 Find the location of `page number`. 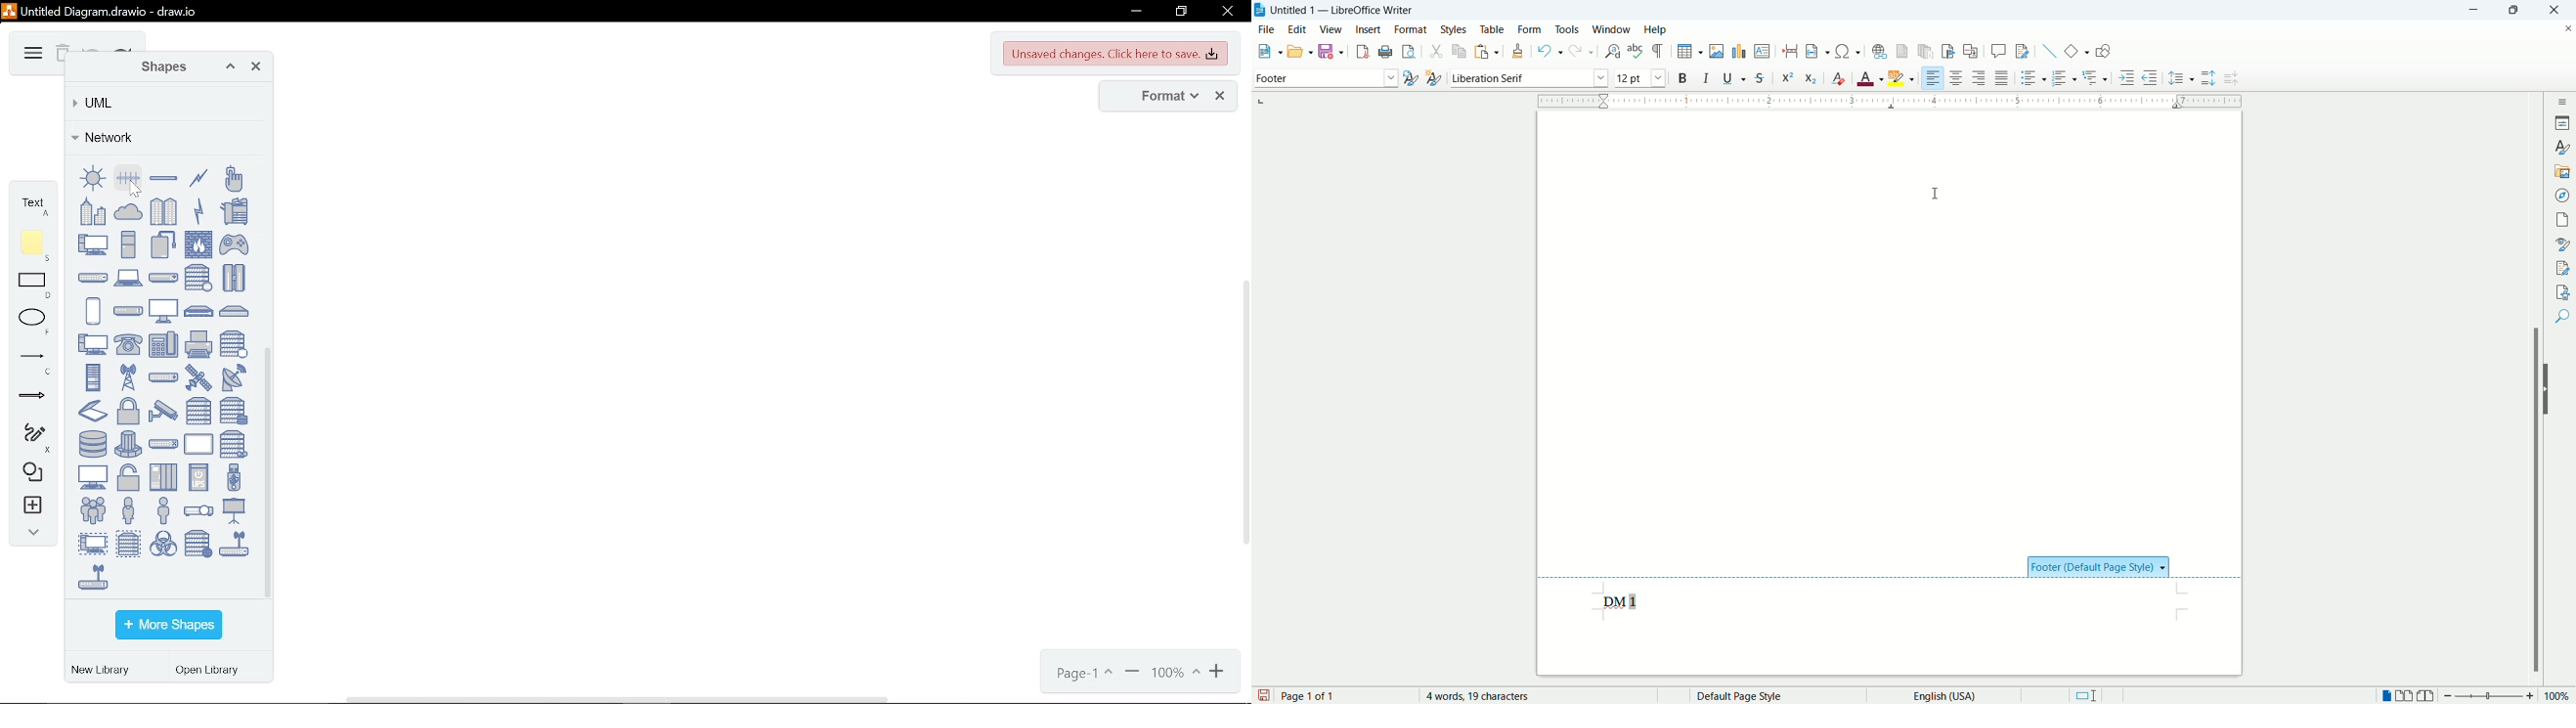

page number is located at coordinates (1345, 696).